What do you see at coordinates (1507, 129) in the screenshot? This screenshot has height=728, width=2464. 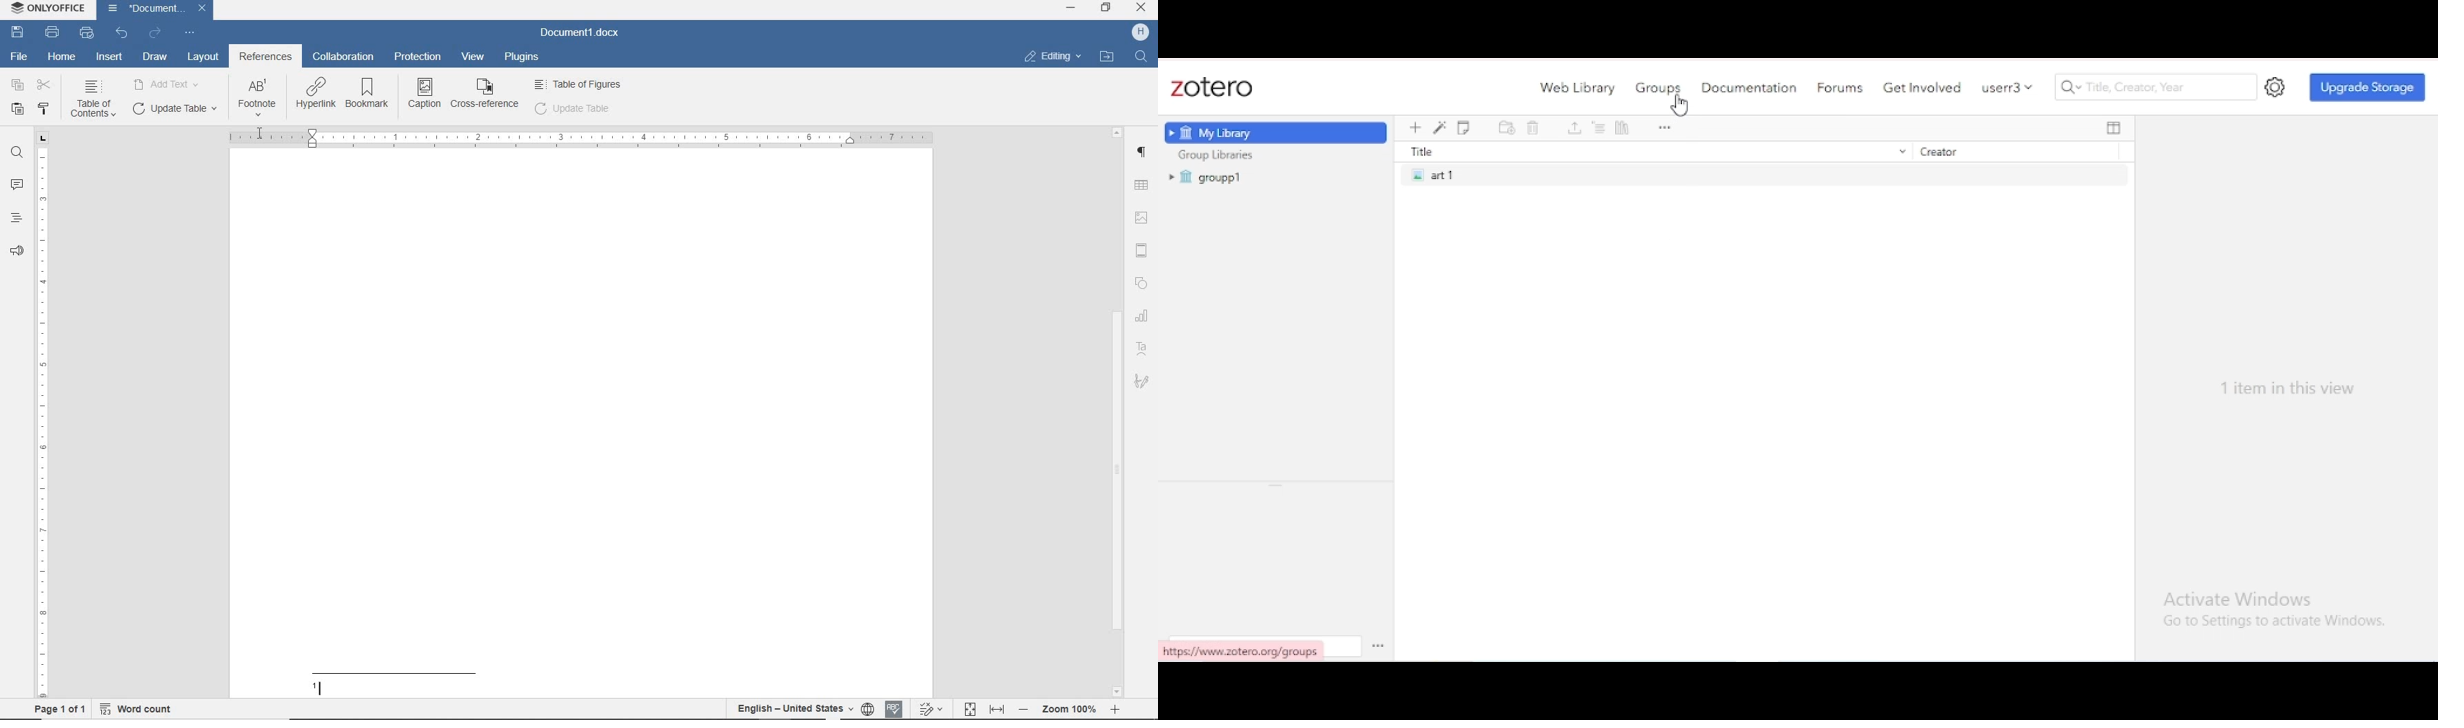 I see `add to collection` at bounding box center [1507, 129].